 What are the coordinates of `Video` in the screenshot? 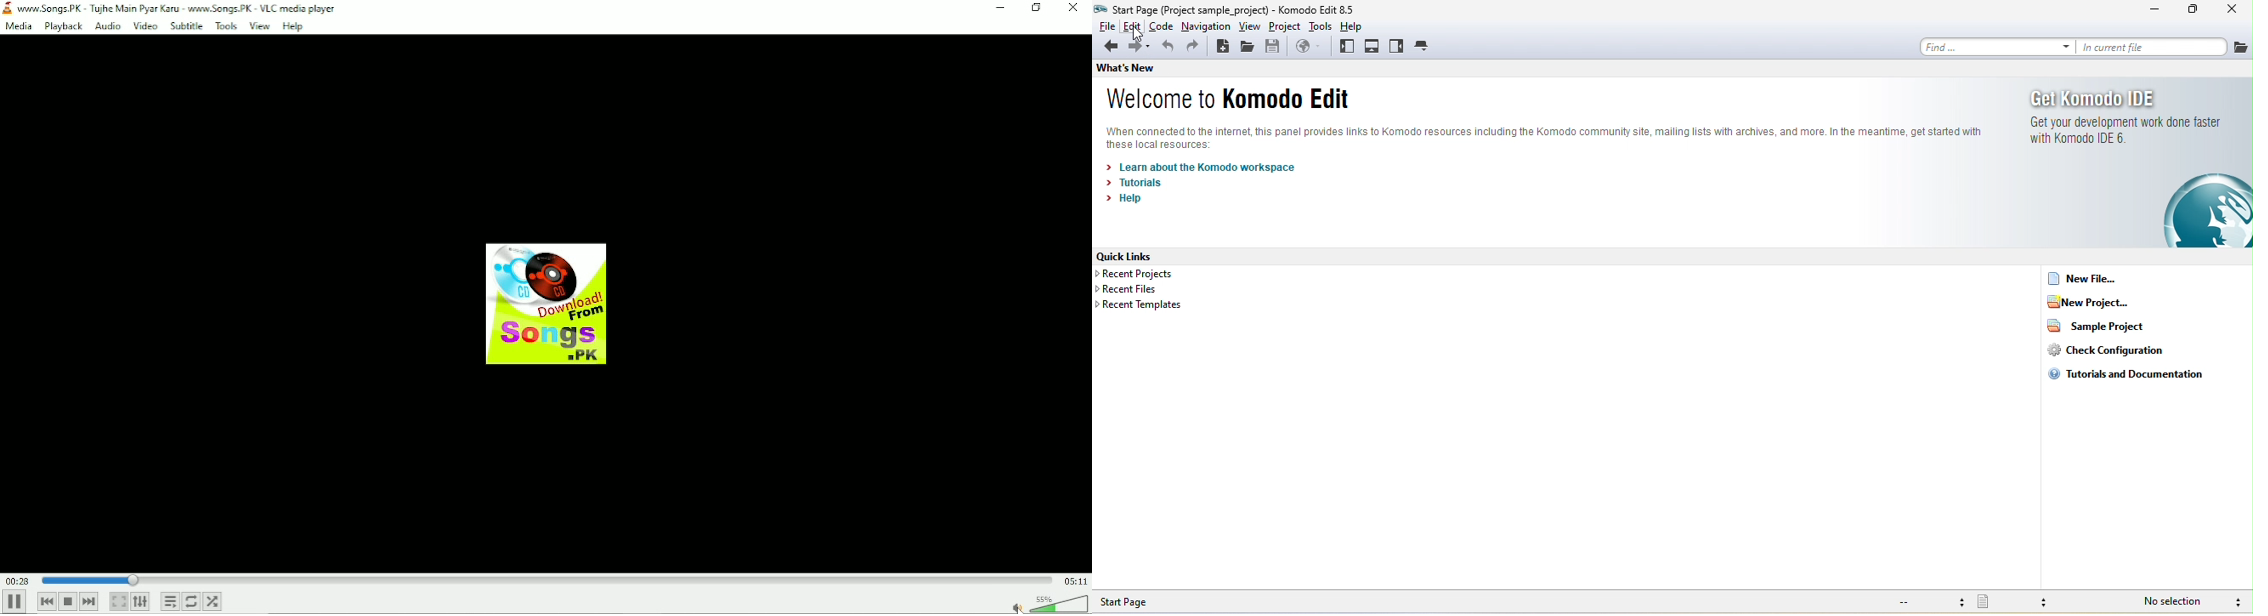 It's located at (144, 26).